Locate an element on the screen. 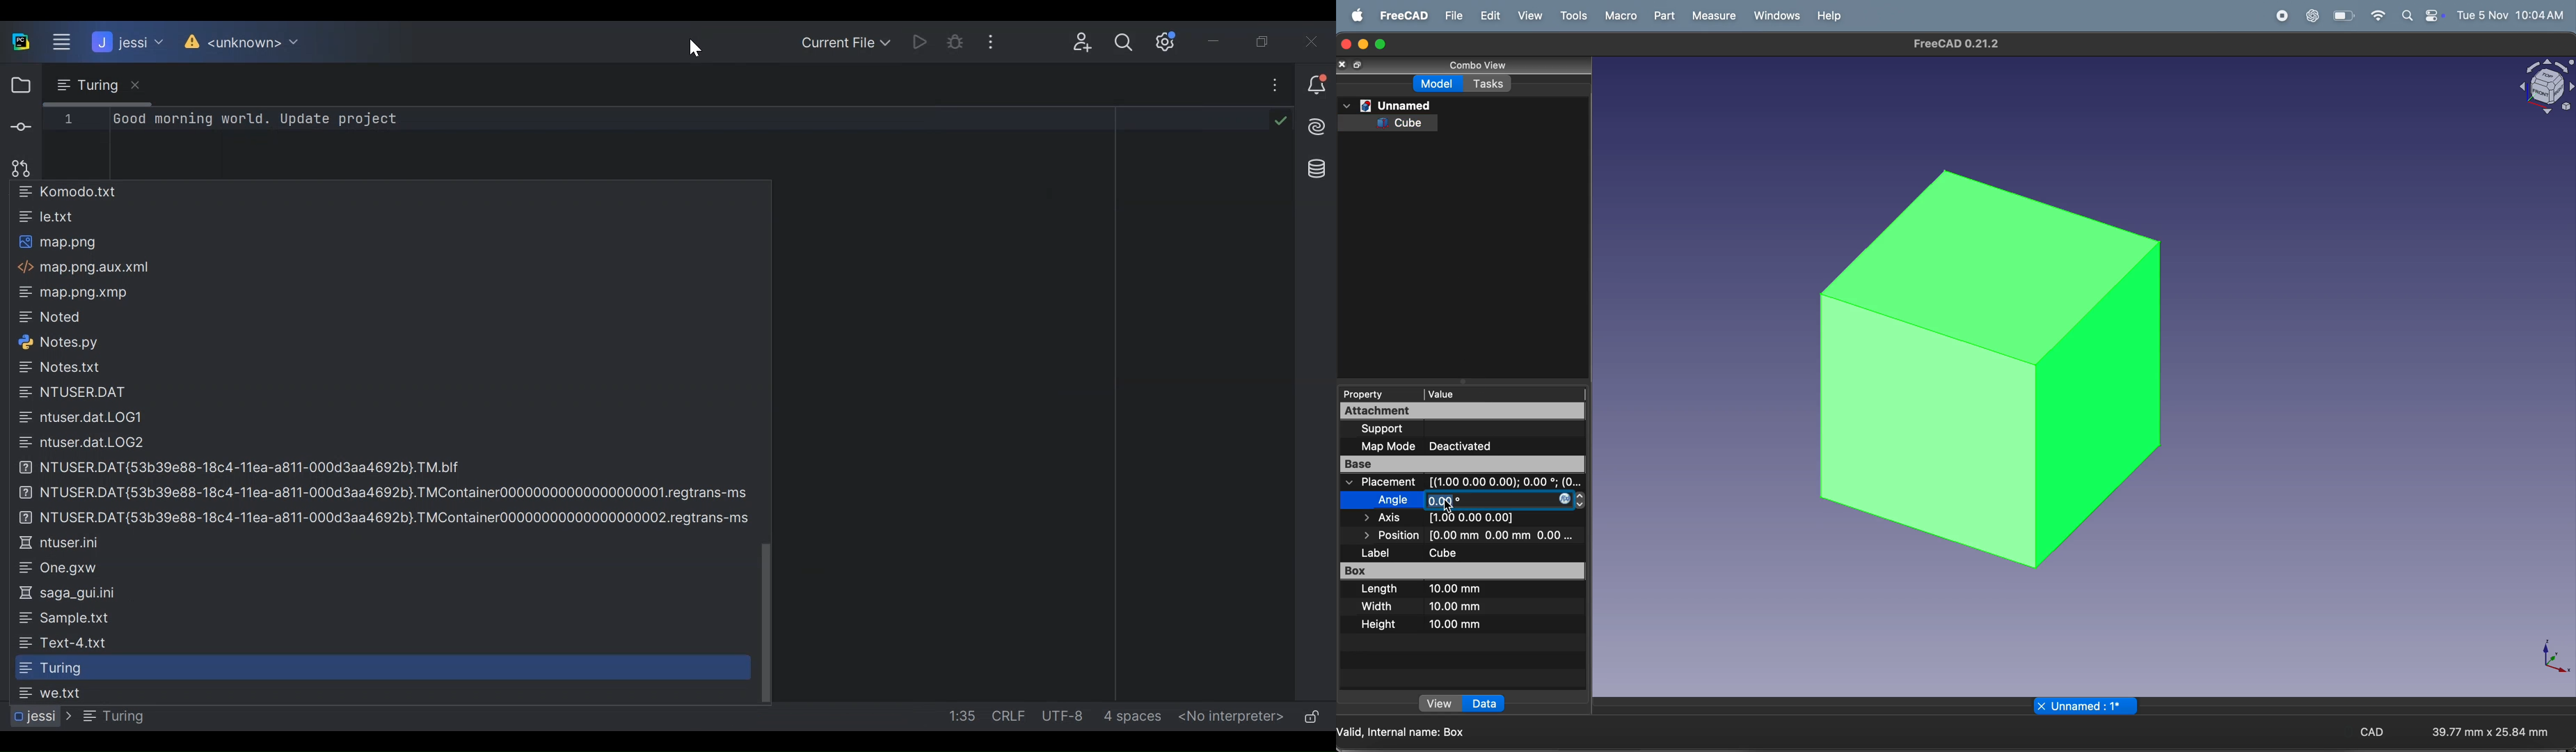  Unnamed is located at coordinates (1387, 105).